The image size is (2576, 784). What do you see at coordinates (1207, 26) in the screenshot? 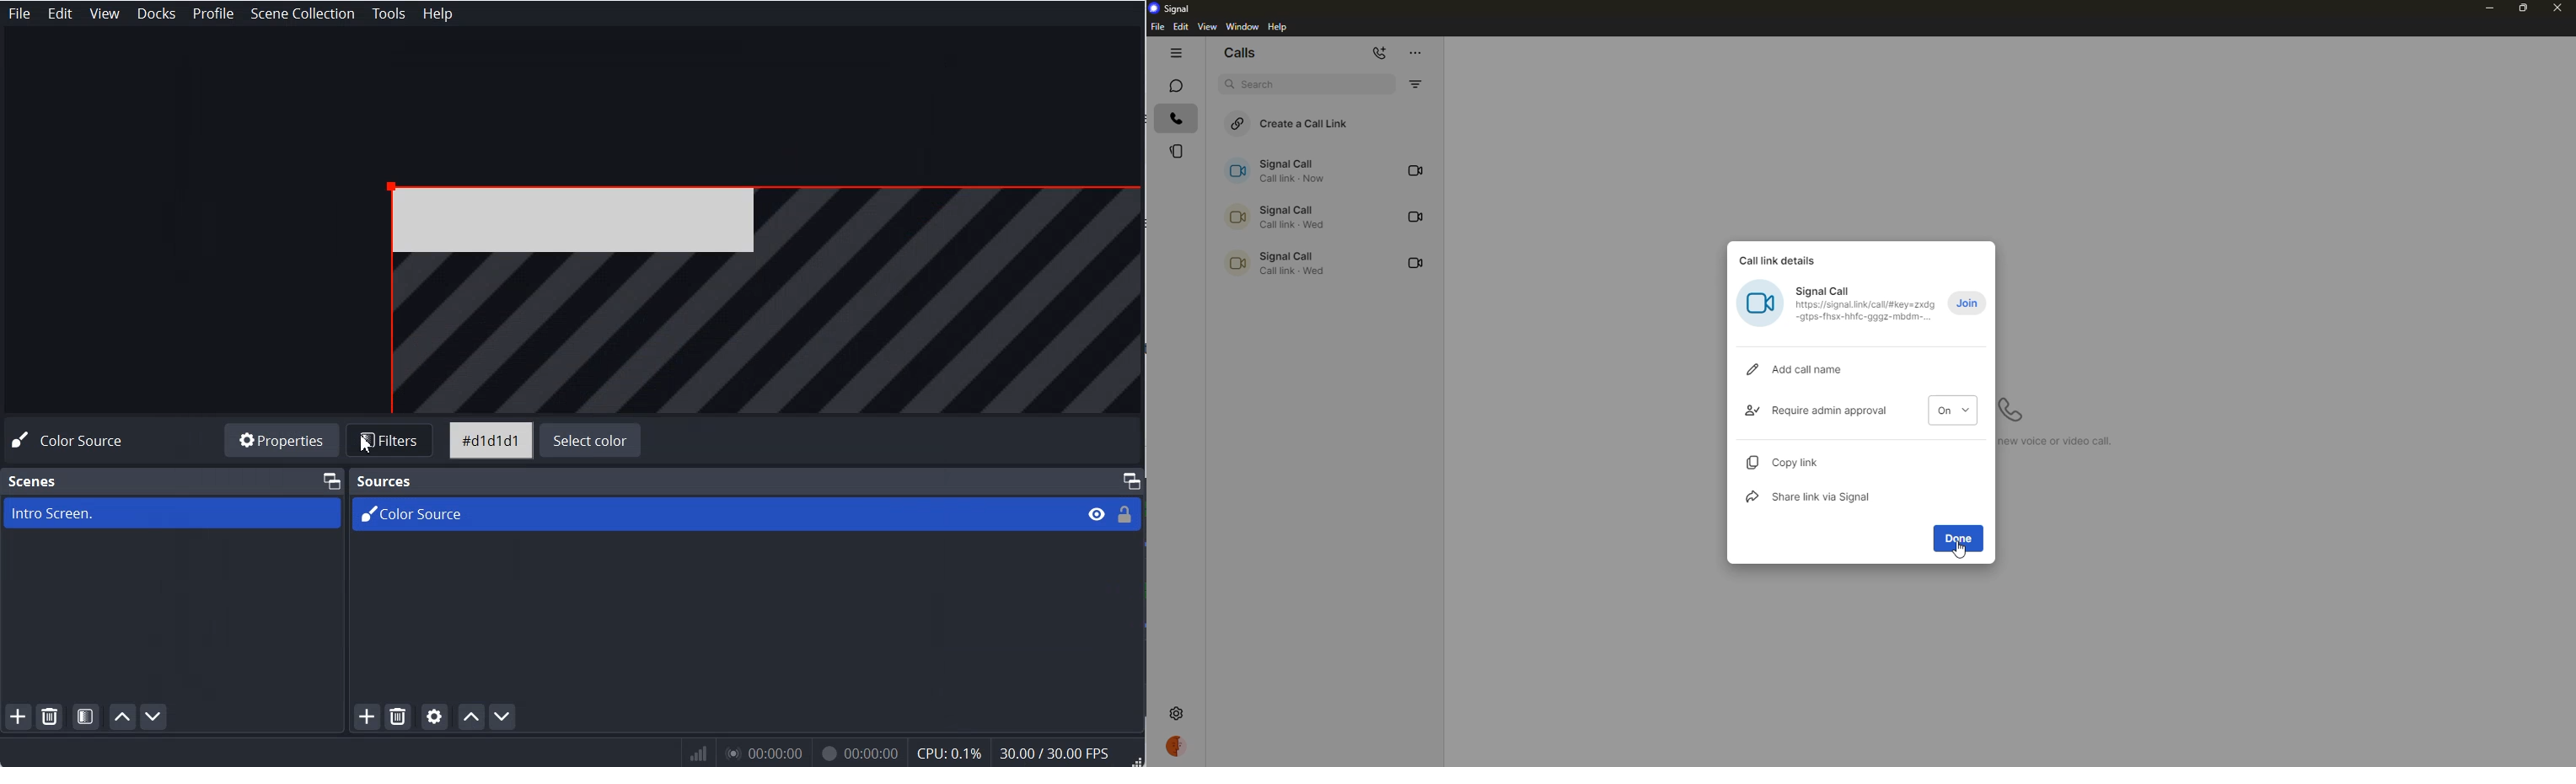
I see `view` at bounding box center [1207, 26].